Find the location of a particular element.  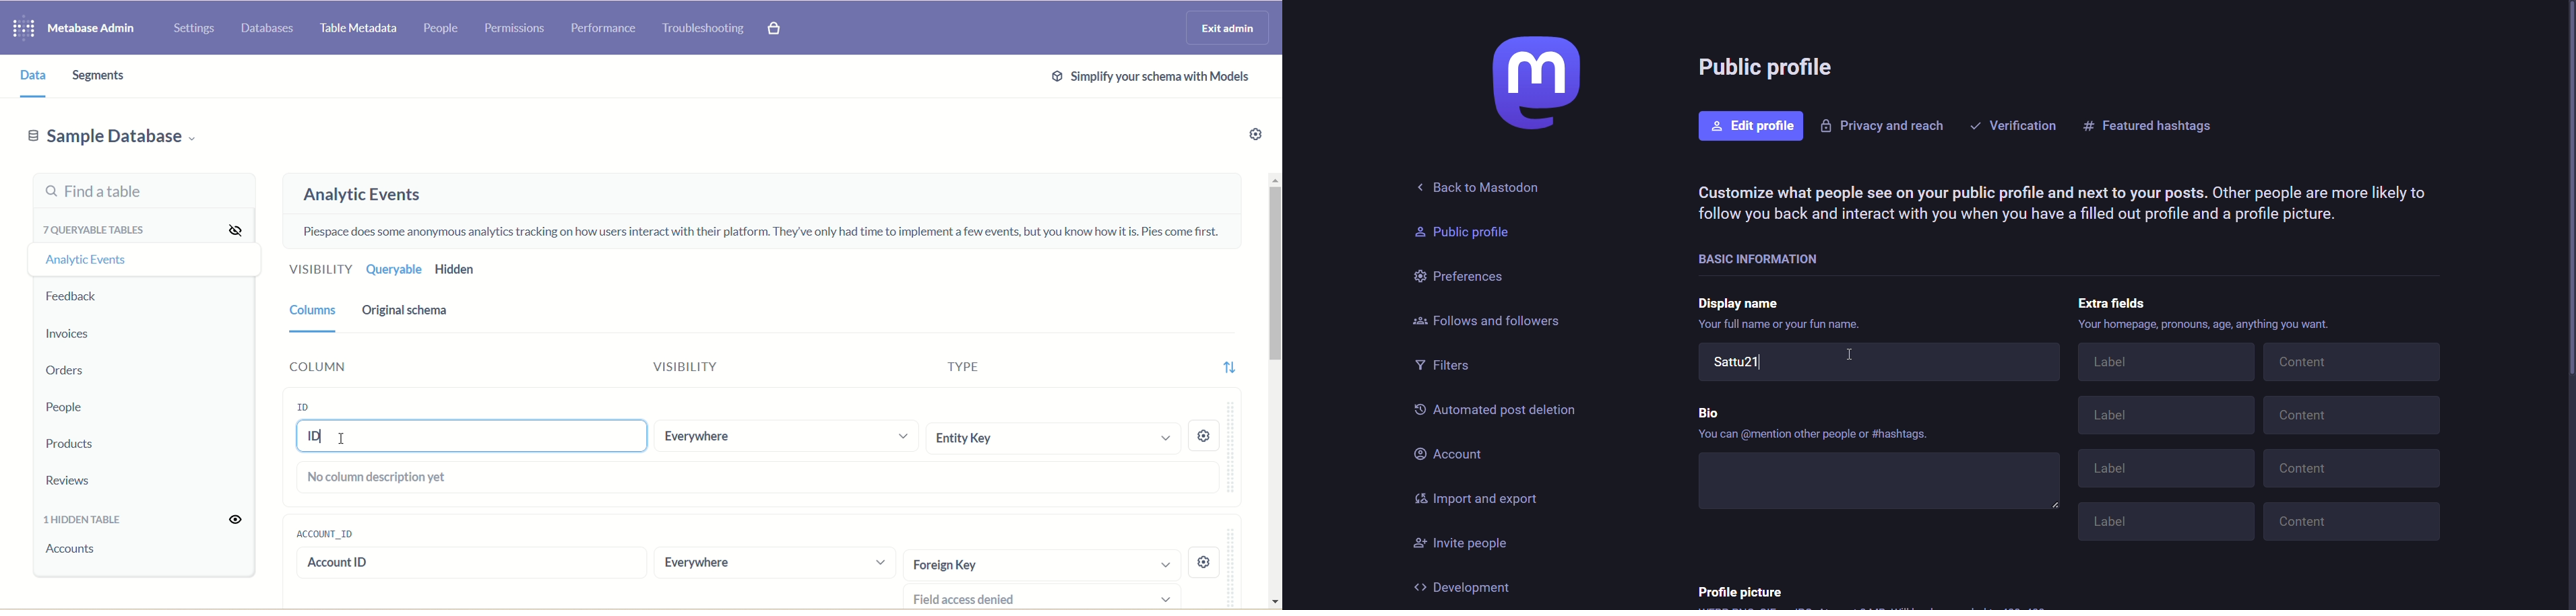

Piespace does some anonymous analytics tracking on how users interact with their platform. They've only had time to implement a few events, but you know how it is. Pies come first. is located at coordinates (762, 233).